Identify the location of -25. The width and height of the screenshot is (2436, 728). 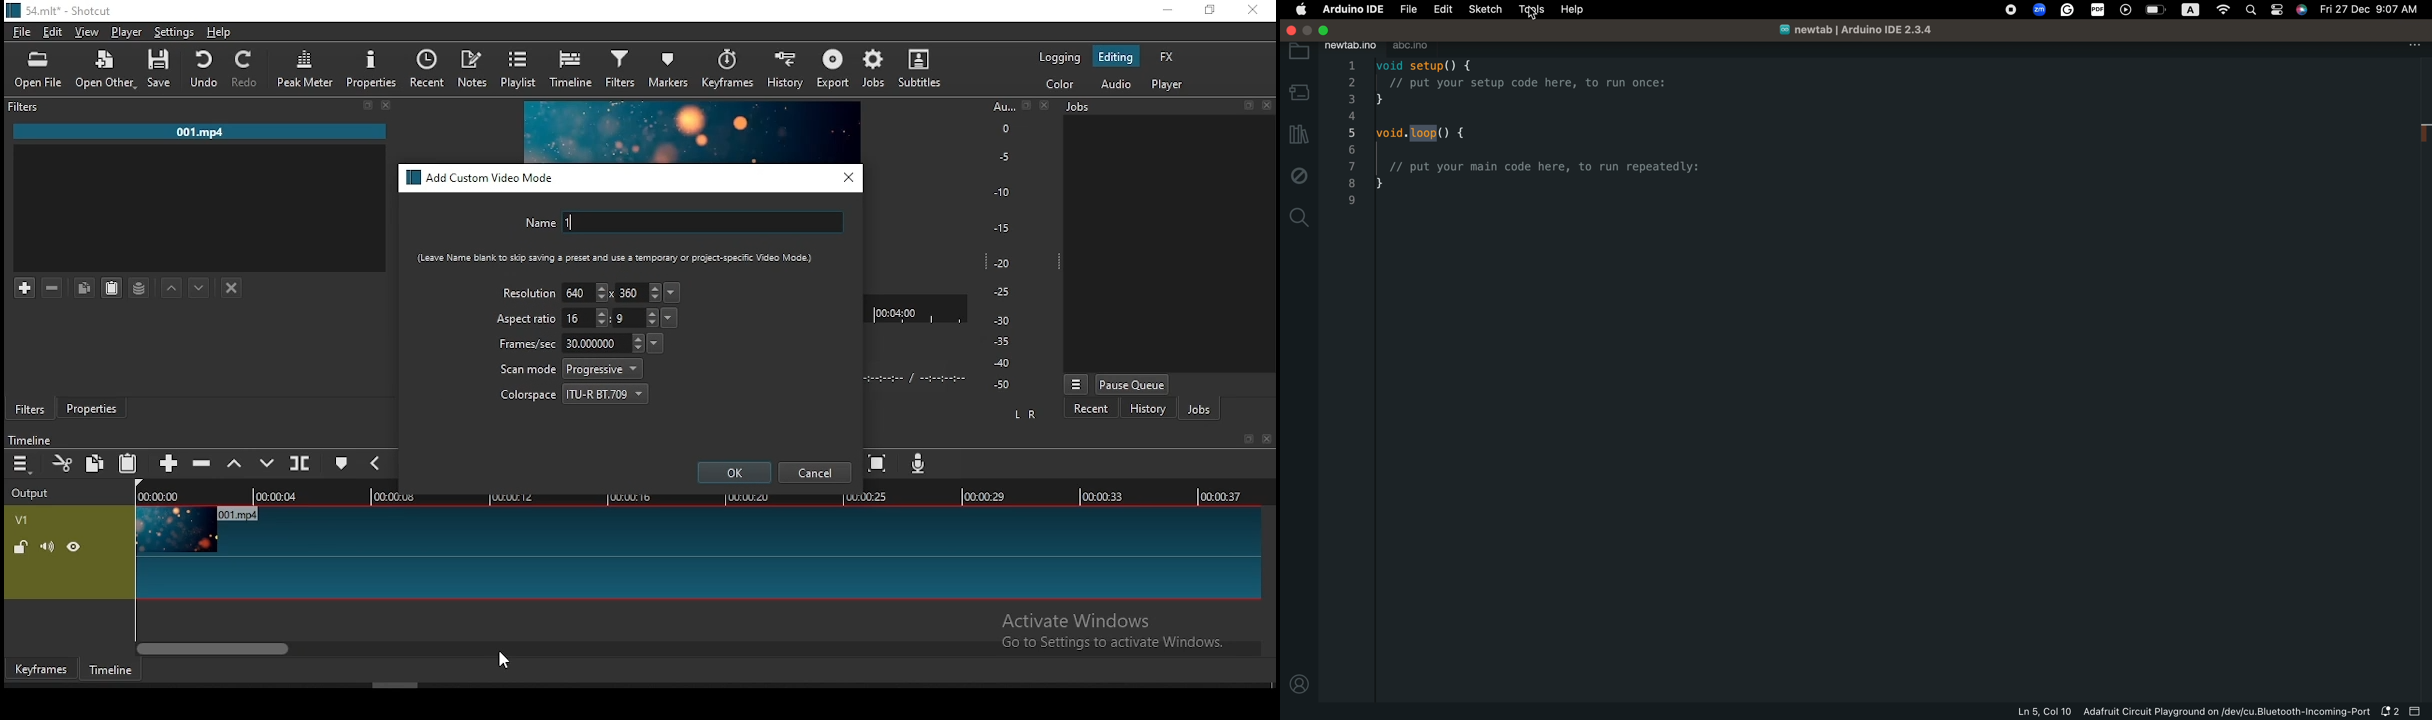
(1002, 293).